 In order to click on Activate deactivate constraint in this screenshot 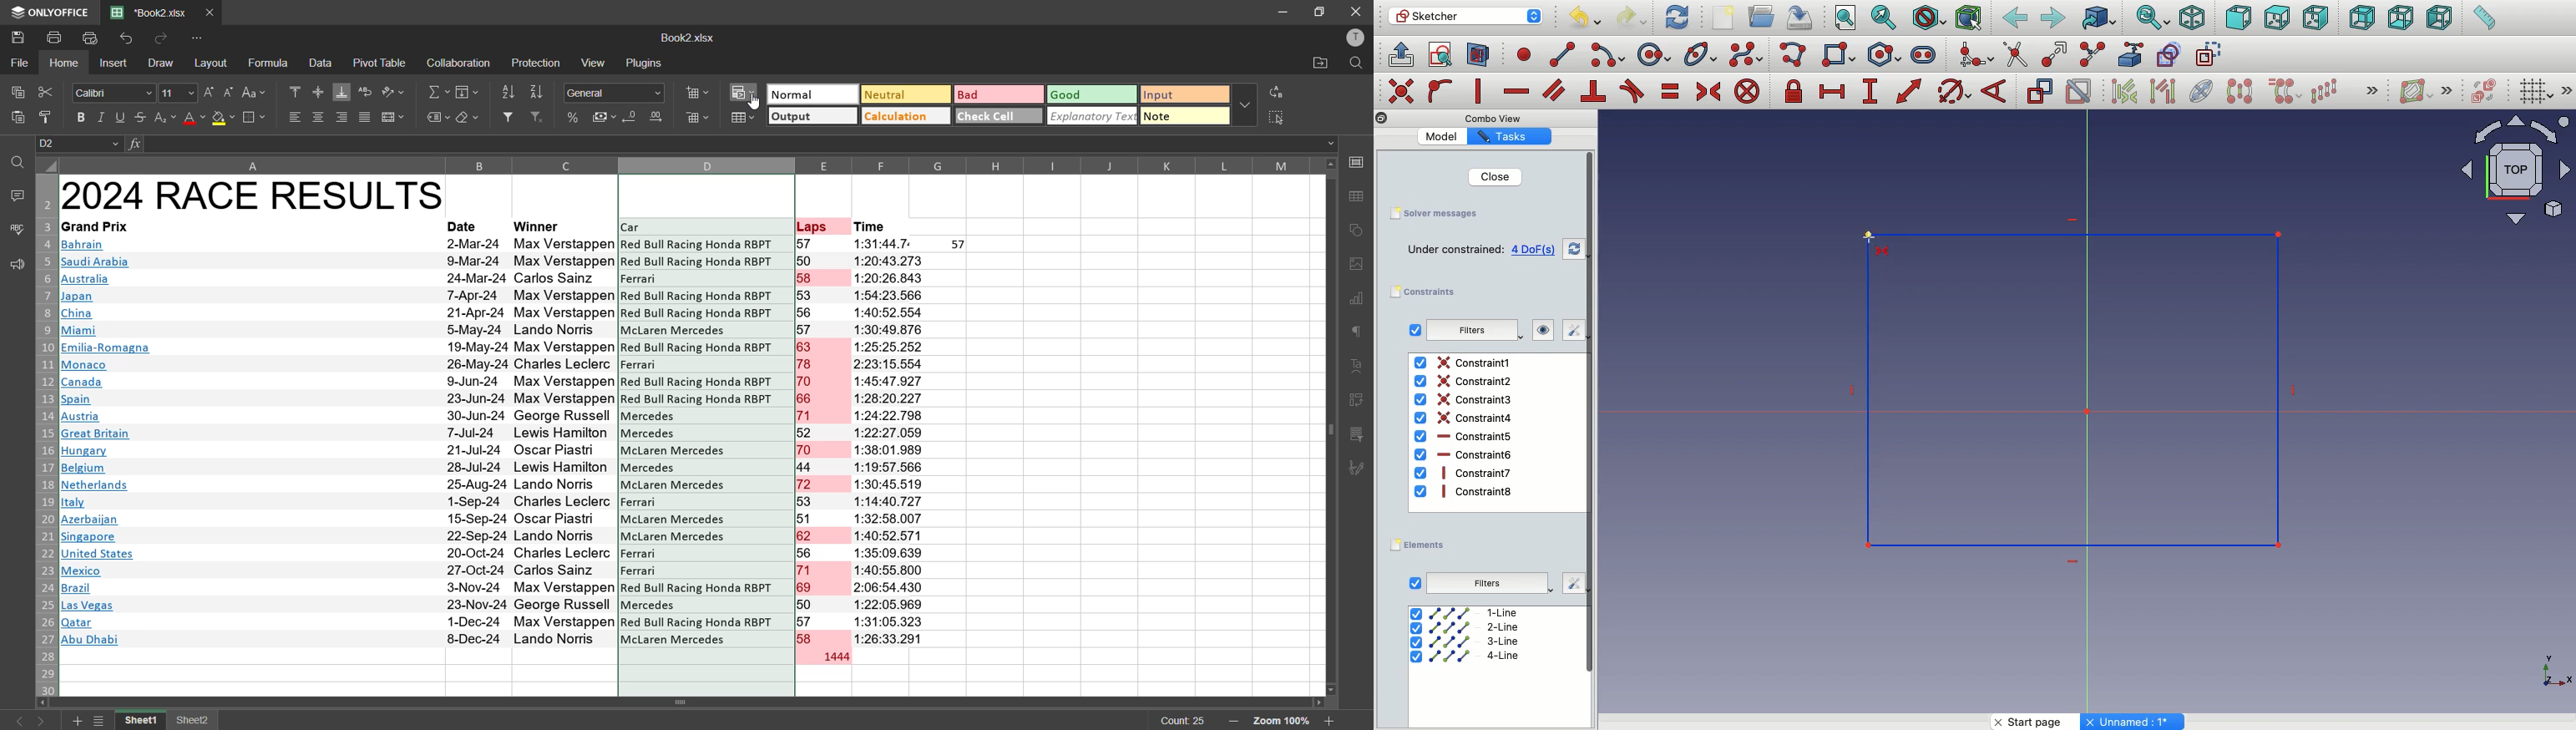, I will do `click(2079, 93)`.